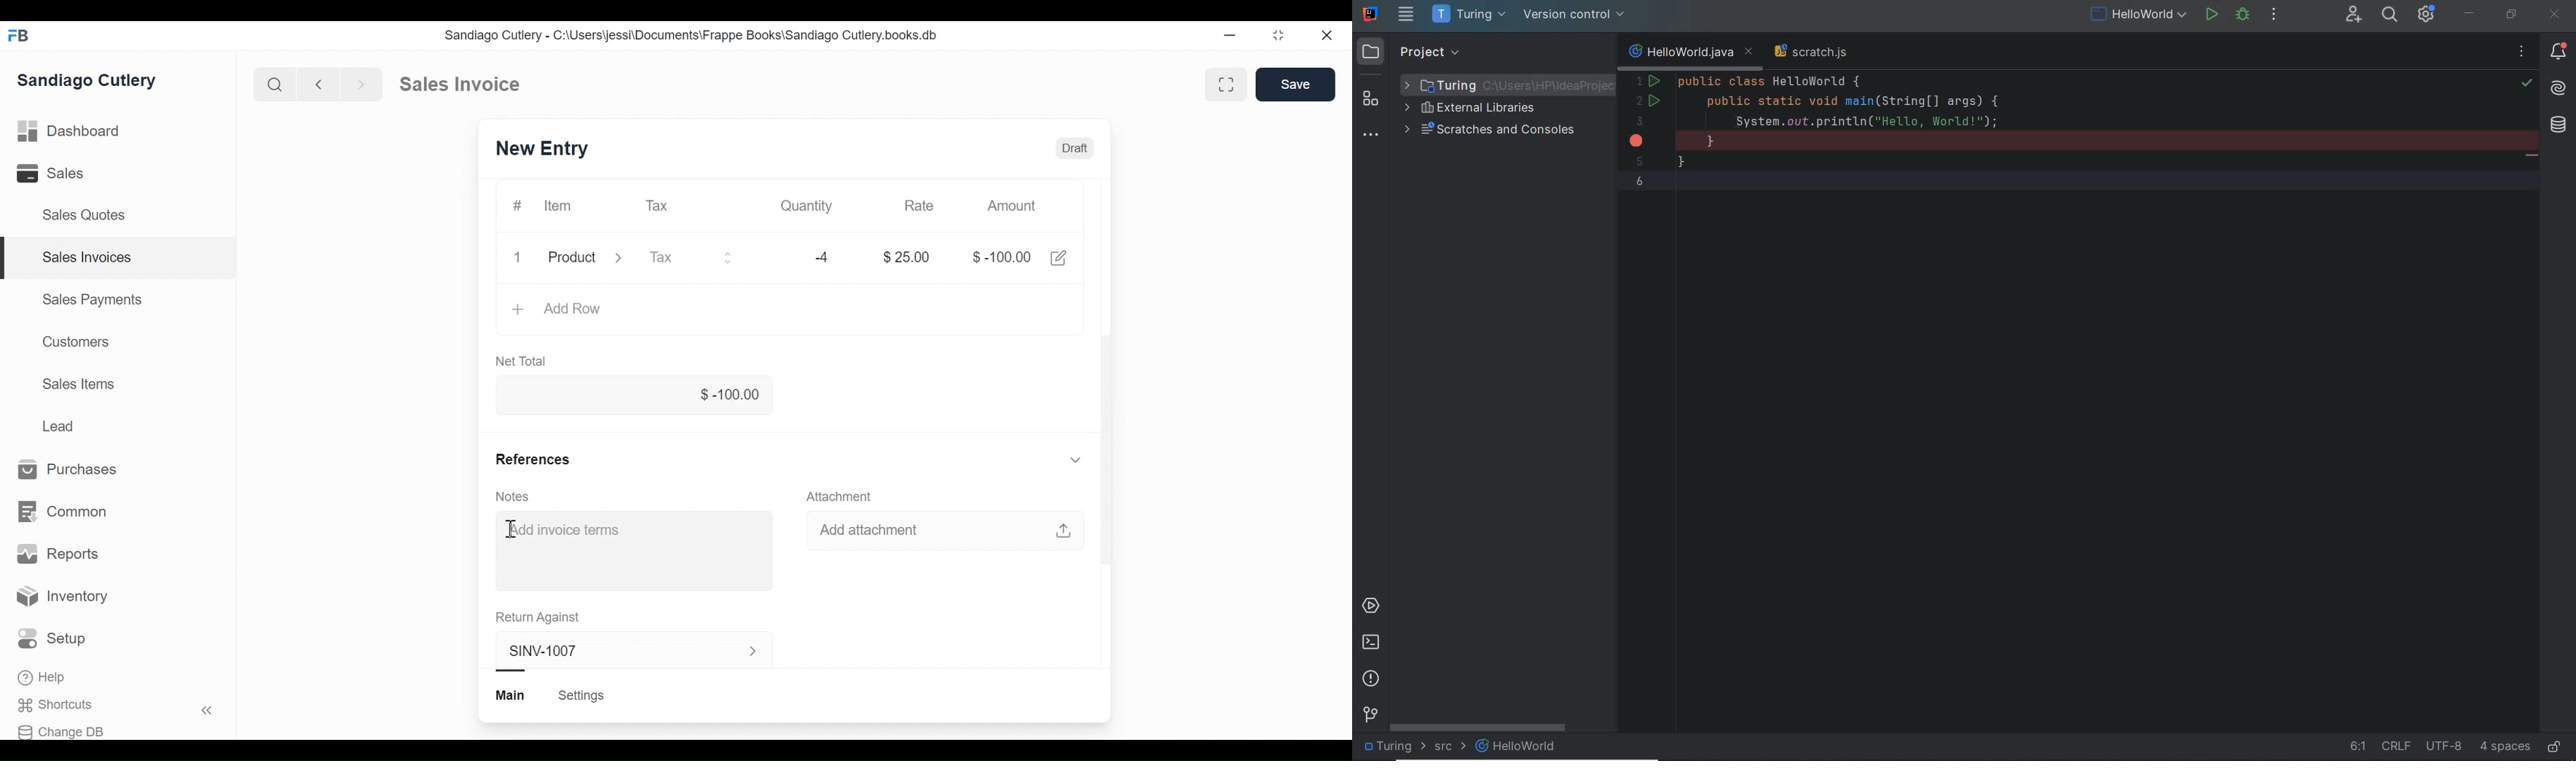 Image resolution: width=2576 pixels, height=784 pixels. I want to click on  Common, so click(64, 511).